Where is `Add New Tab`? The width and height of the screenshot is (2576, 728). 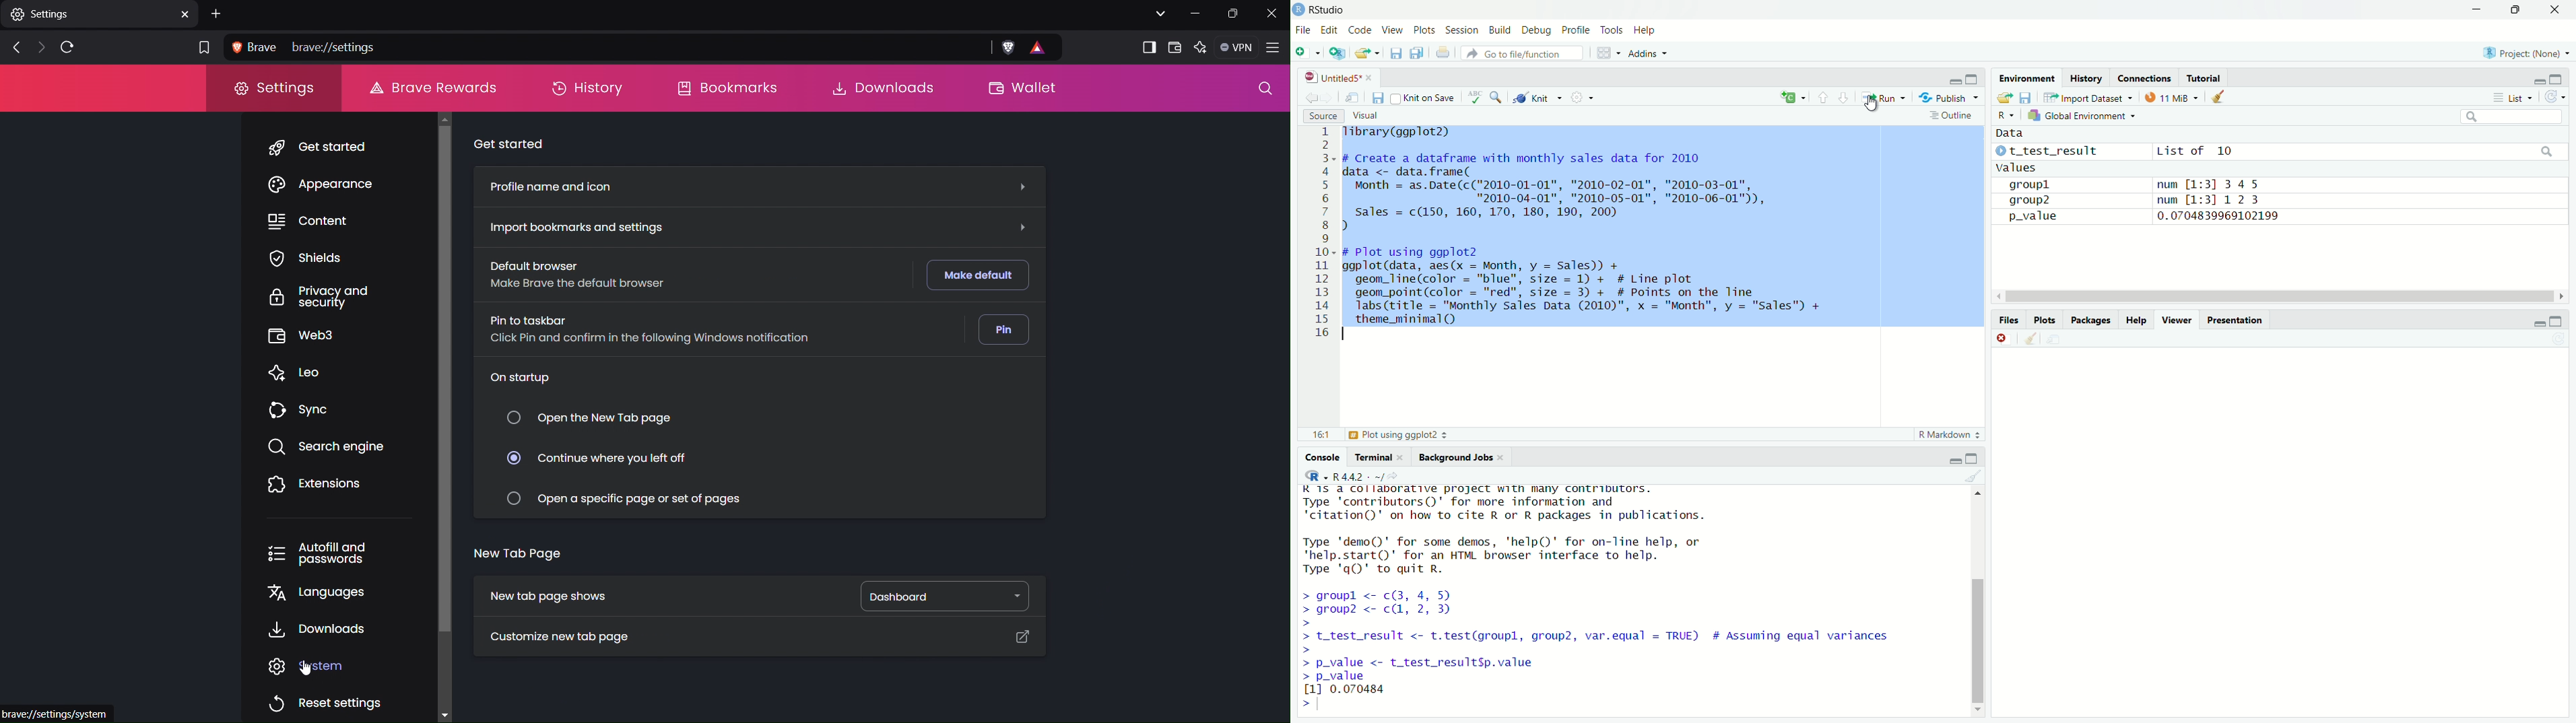 Add New Tab is located at coordinates (218, 13).